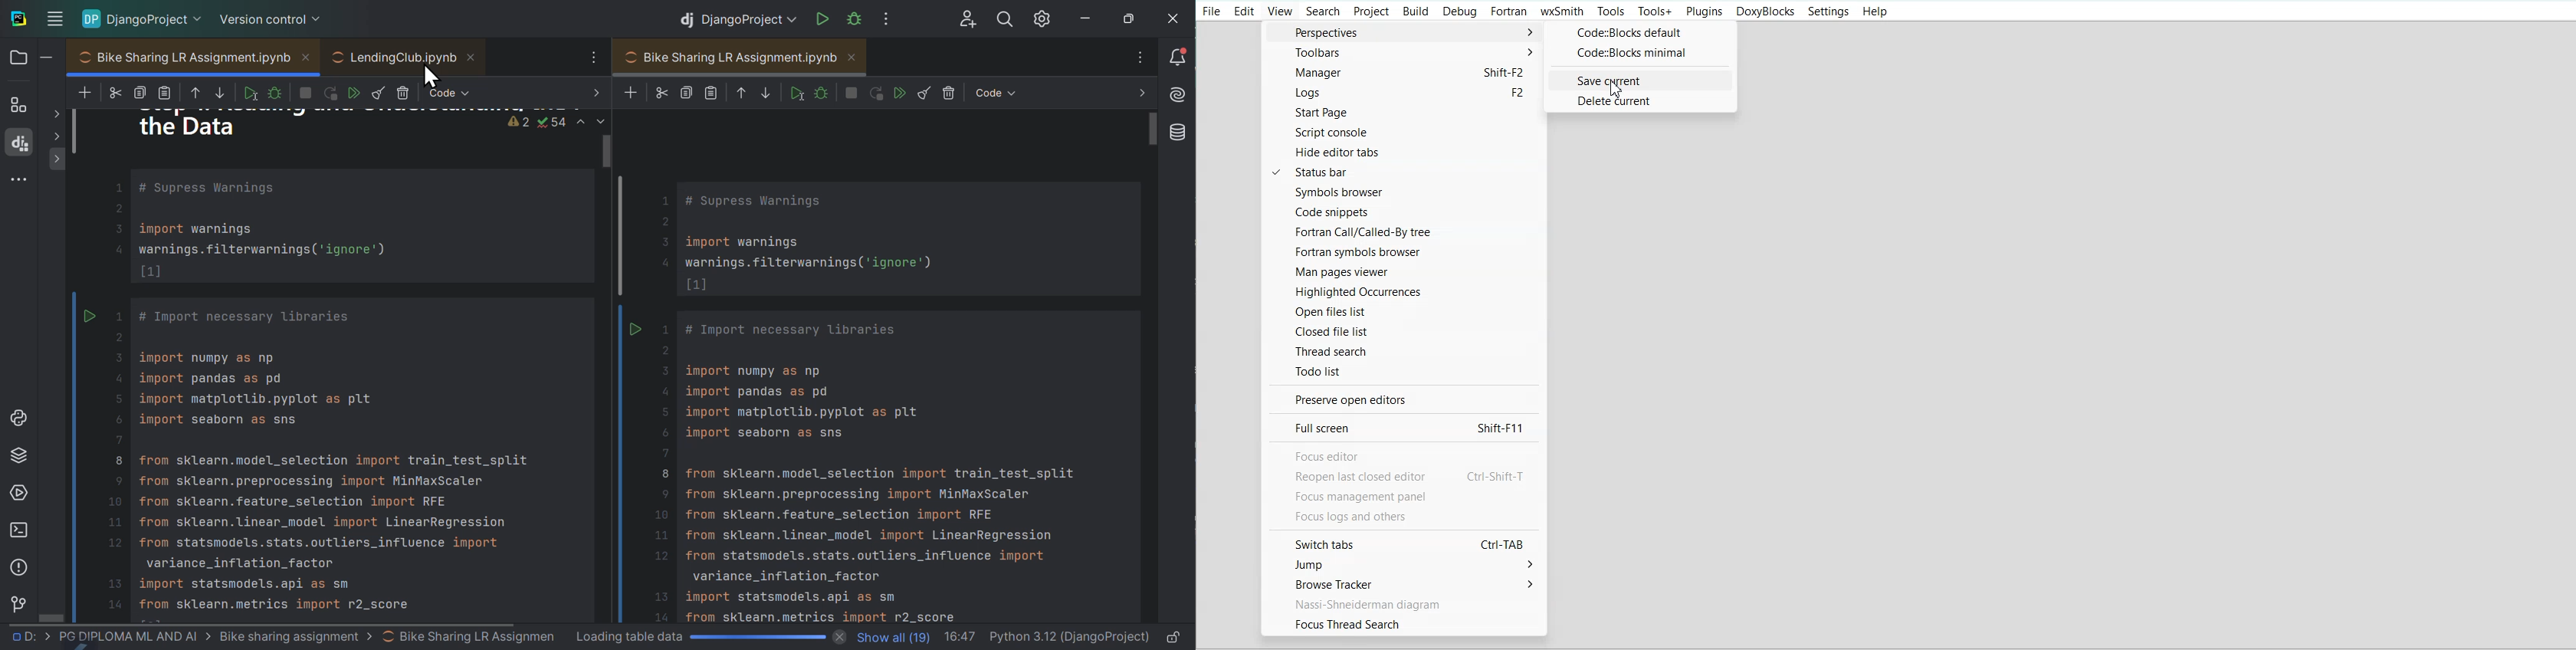  What do you see at coordinates (58, 136) in the screenshot?
I see `show` at bounding box center [58, 136].